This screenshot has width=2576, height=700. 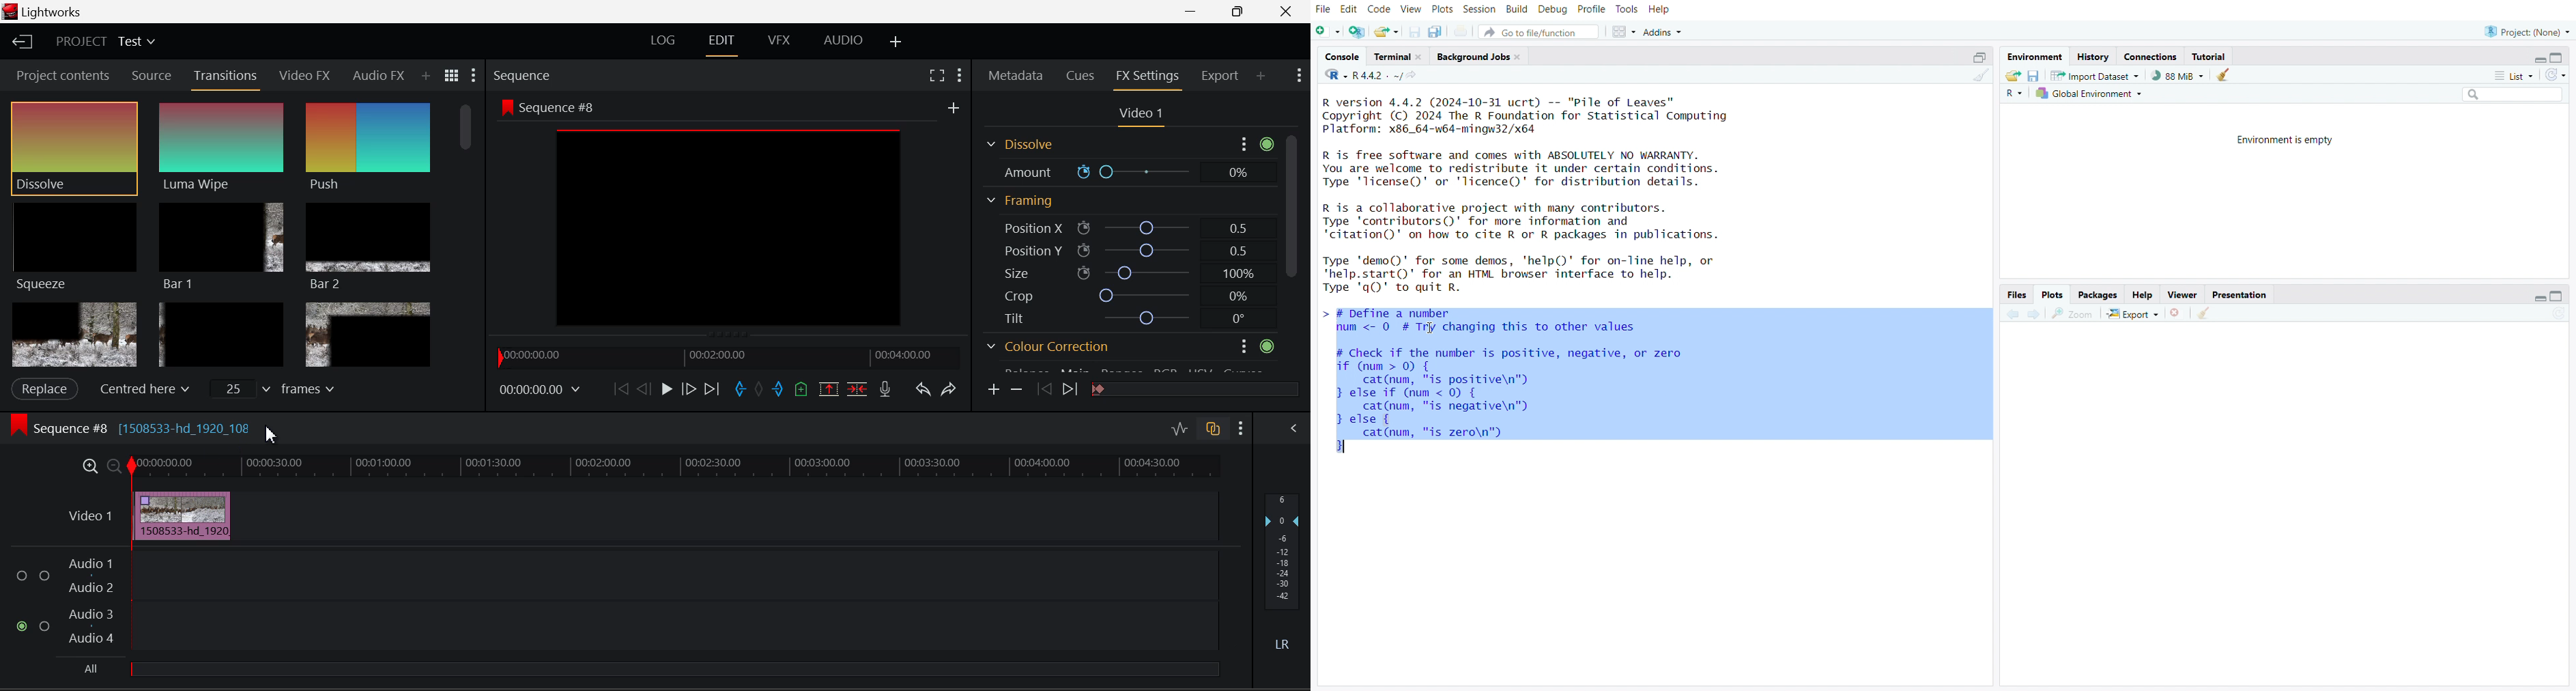 What do you see at coordinates (1328, 32) in the screenshot?
I see `new script` at bounding box center [1328, 32].